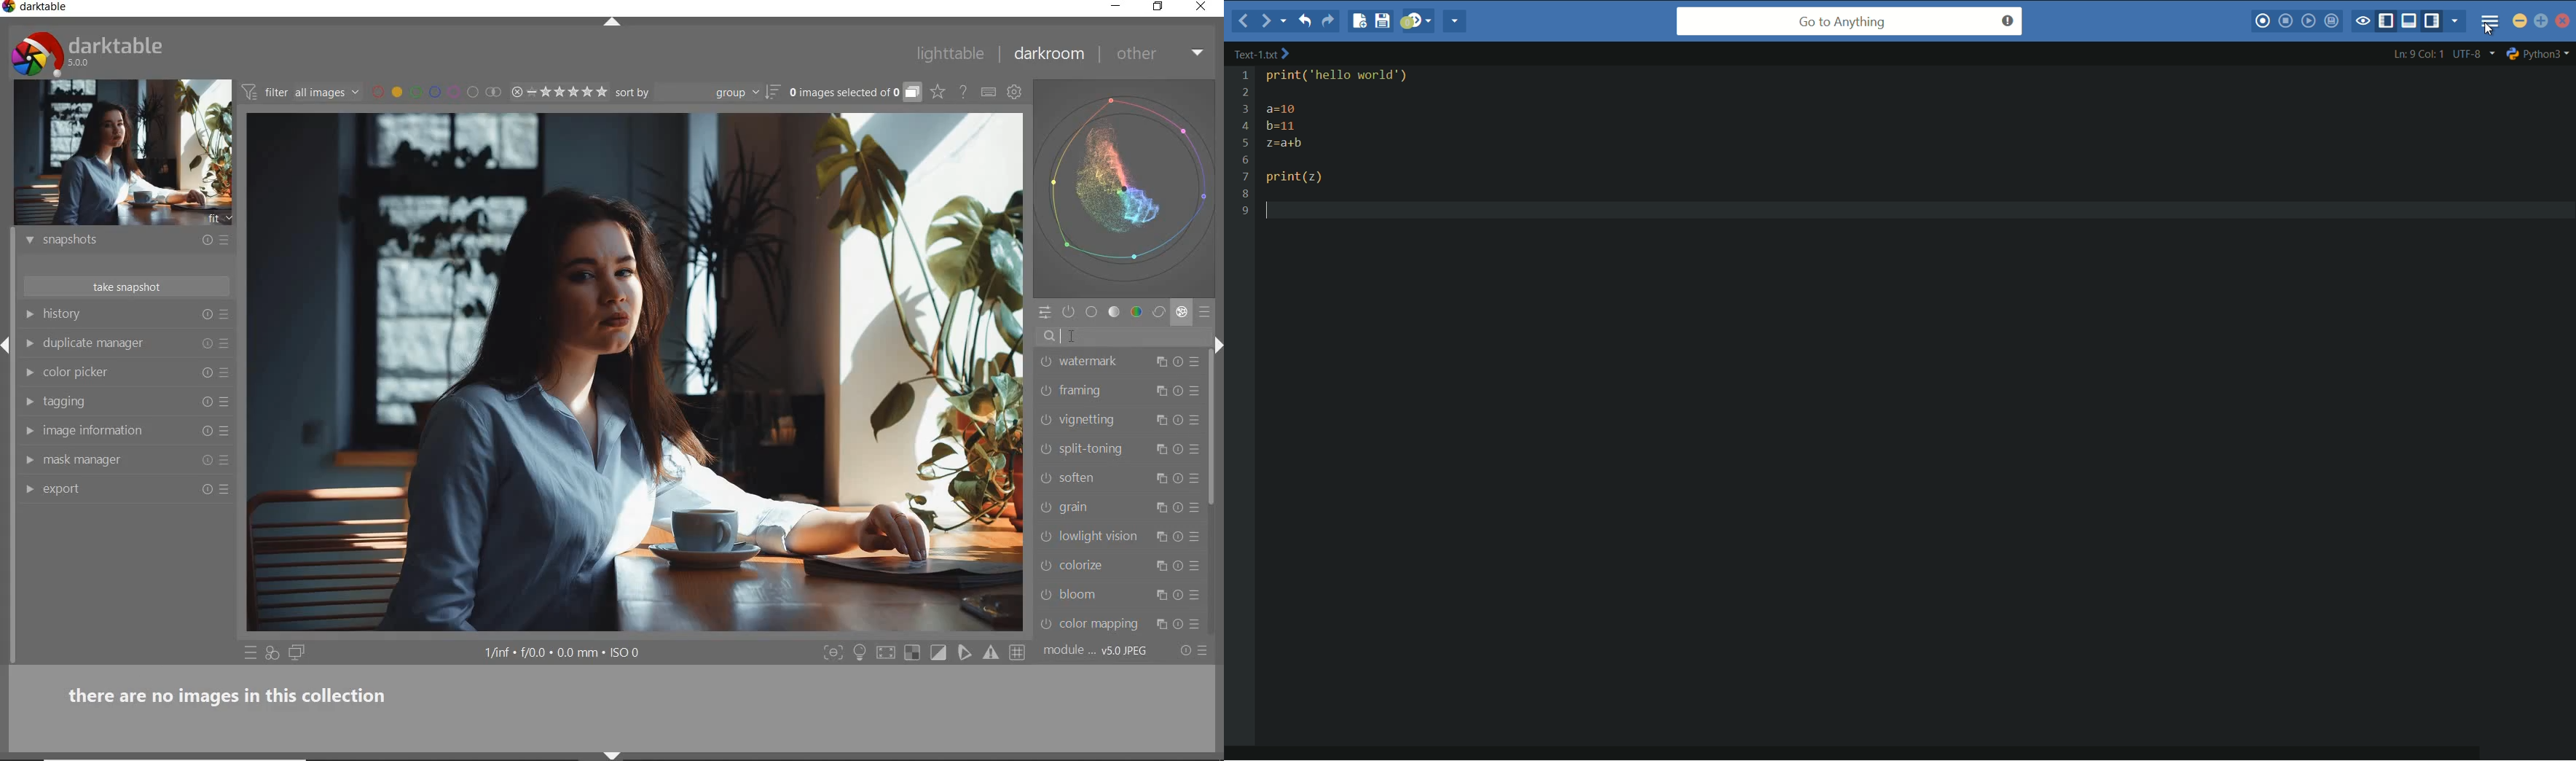 The image size is (2576, 784). What do you see at coordinates (106, 402) in the screenshot?
I see `tagging` at bounding box center [106, 402].